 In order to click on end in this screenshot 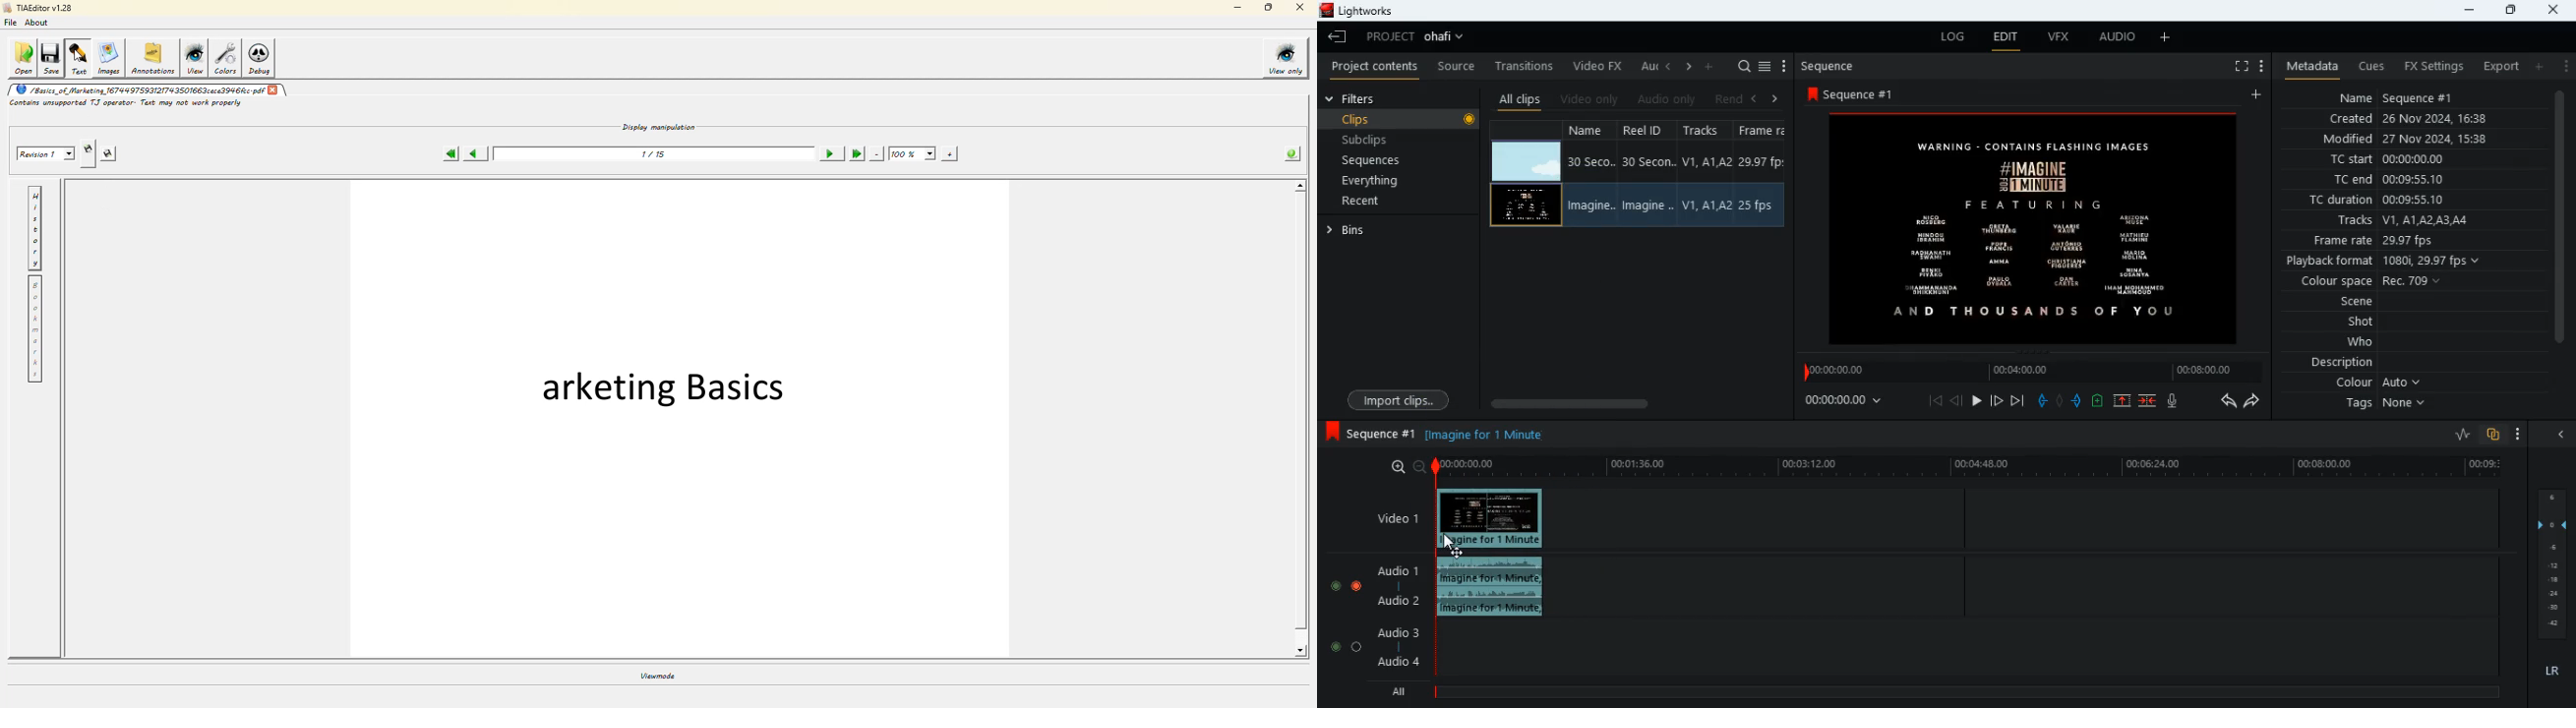, I will do `click(2019, 400)`.